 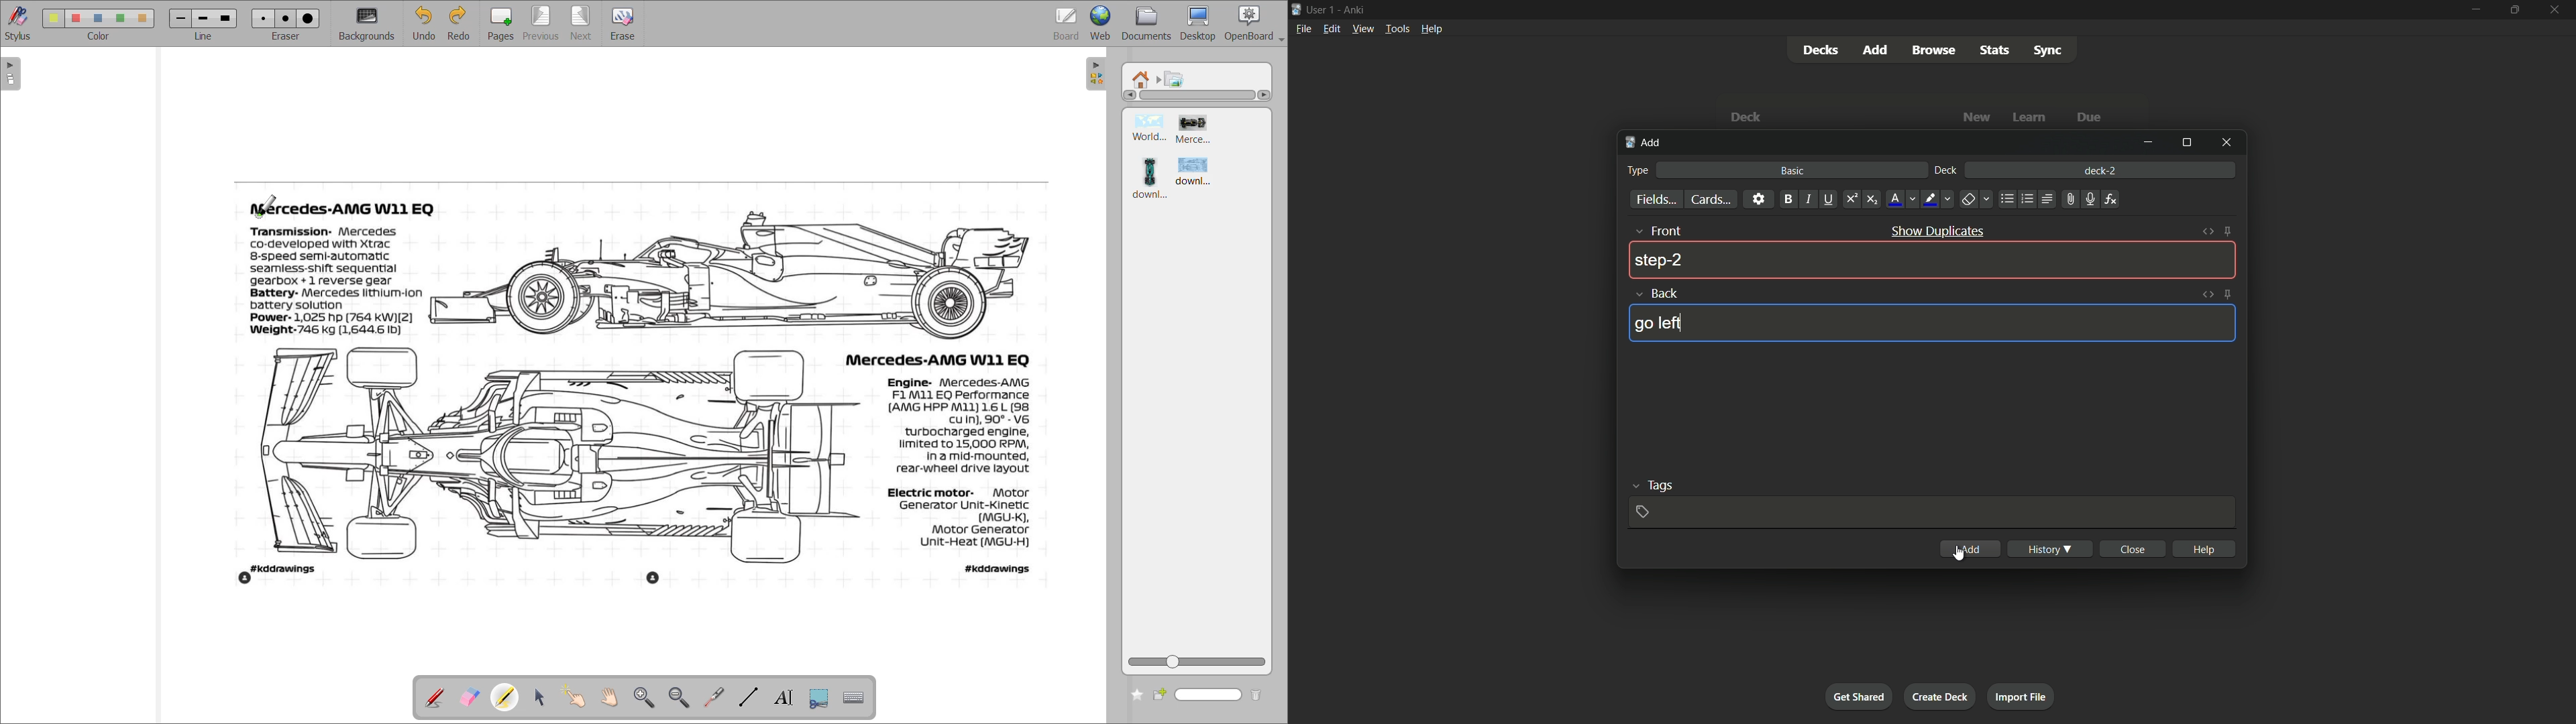 What do you see at coordinates (1749, 117) in the screenshot?
I see `deck` at bounding box center [1749, 117].